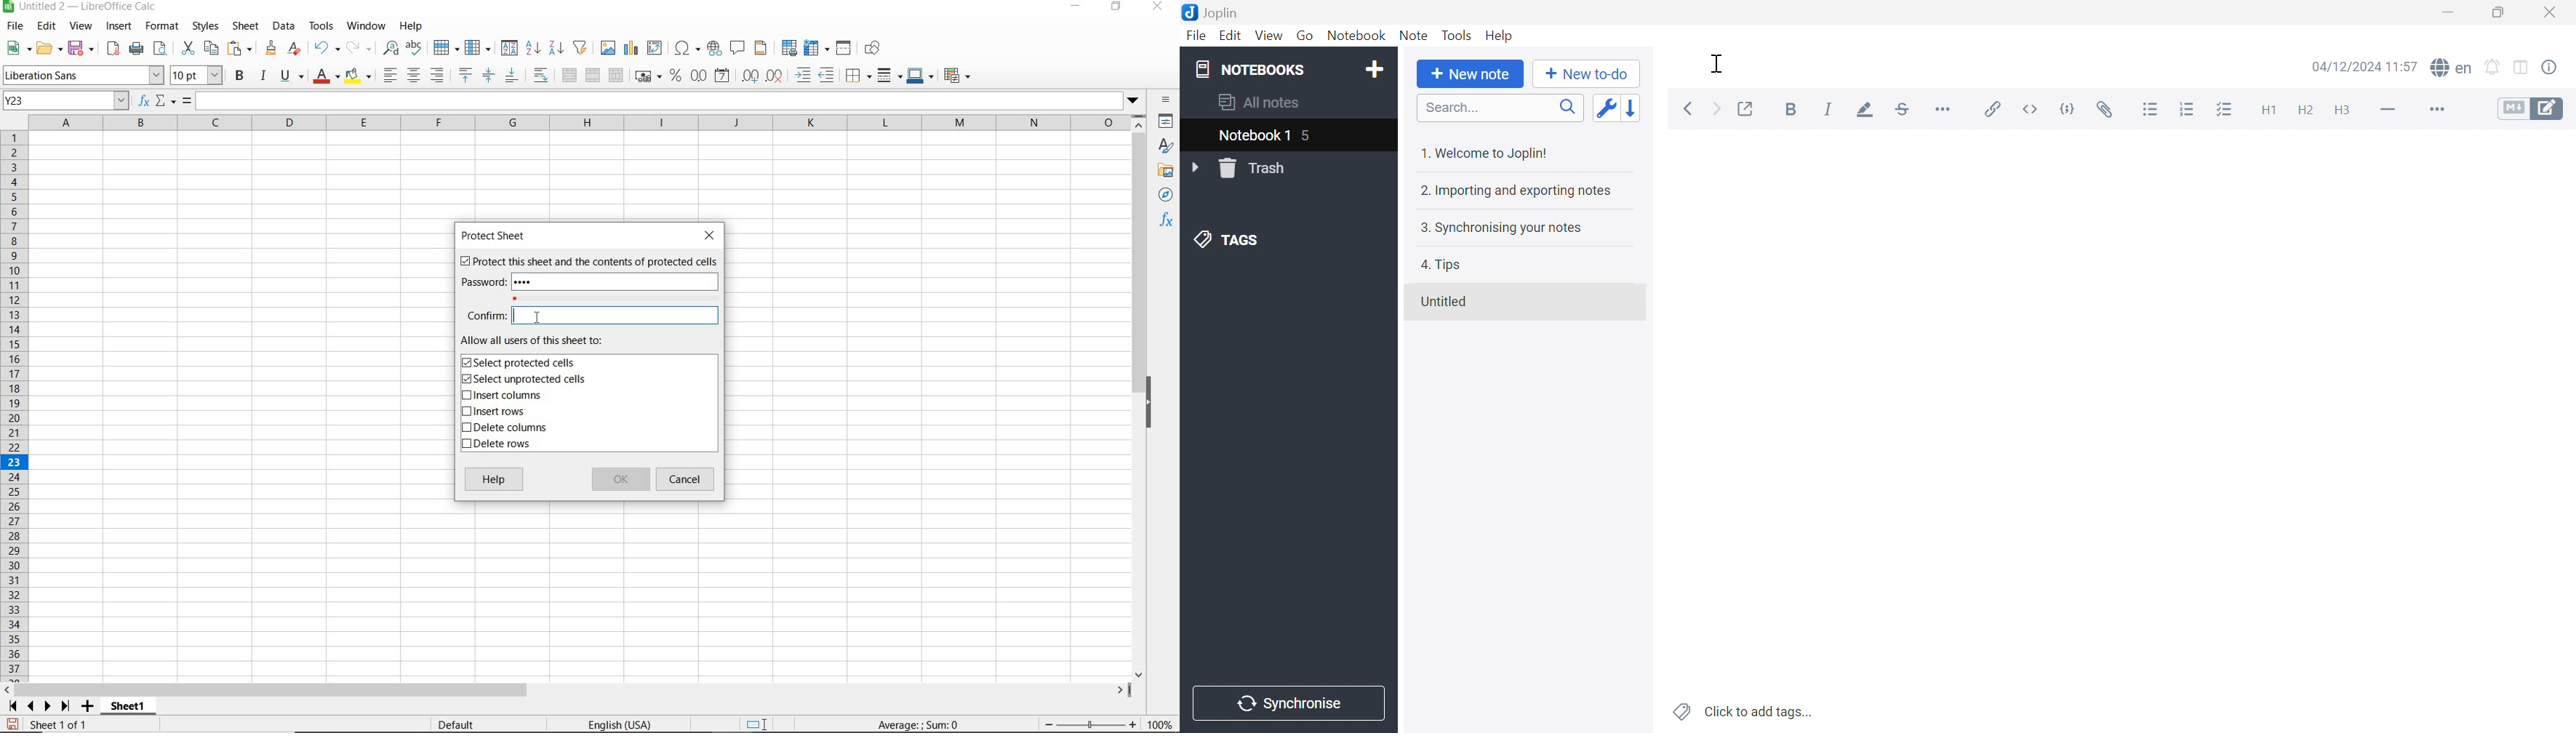 The height and width of the screenshot is (756, 2576). What do you see at coordinates (2551, 11) in the screenshot?
I see `Close` at bounding box center [2551, 11].